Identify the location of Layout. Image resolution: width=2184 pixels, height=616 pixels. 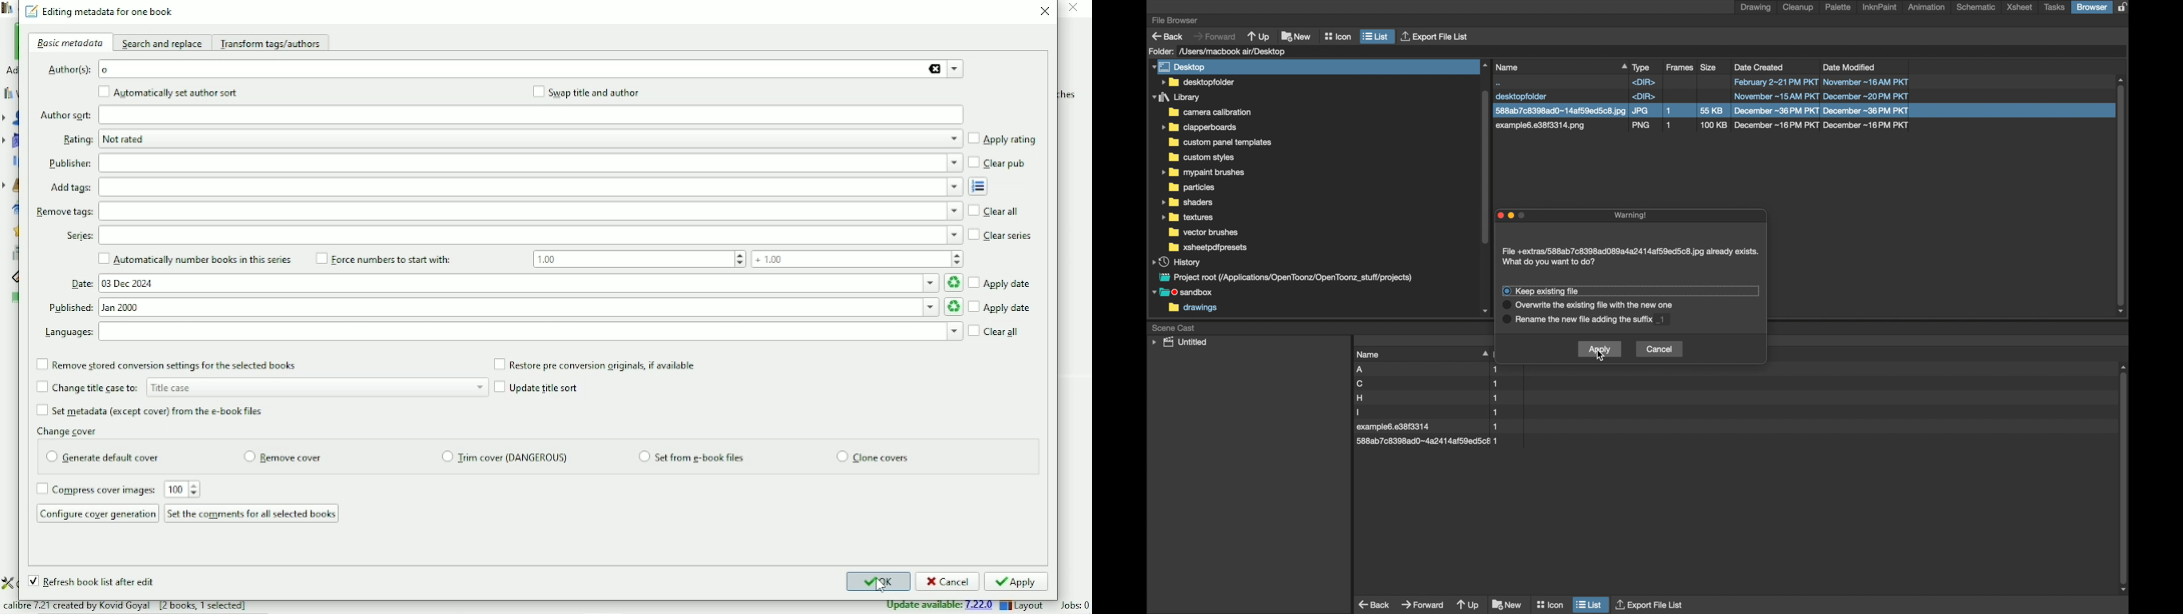
(1024, 606).